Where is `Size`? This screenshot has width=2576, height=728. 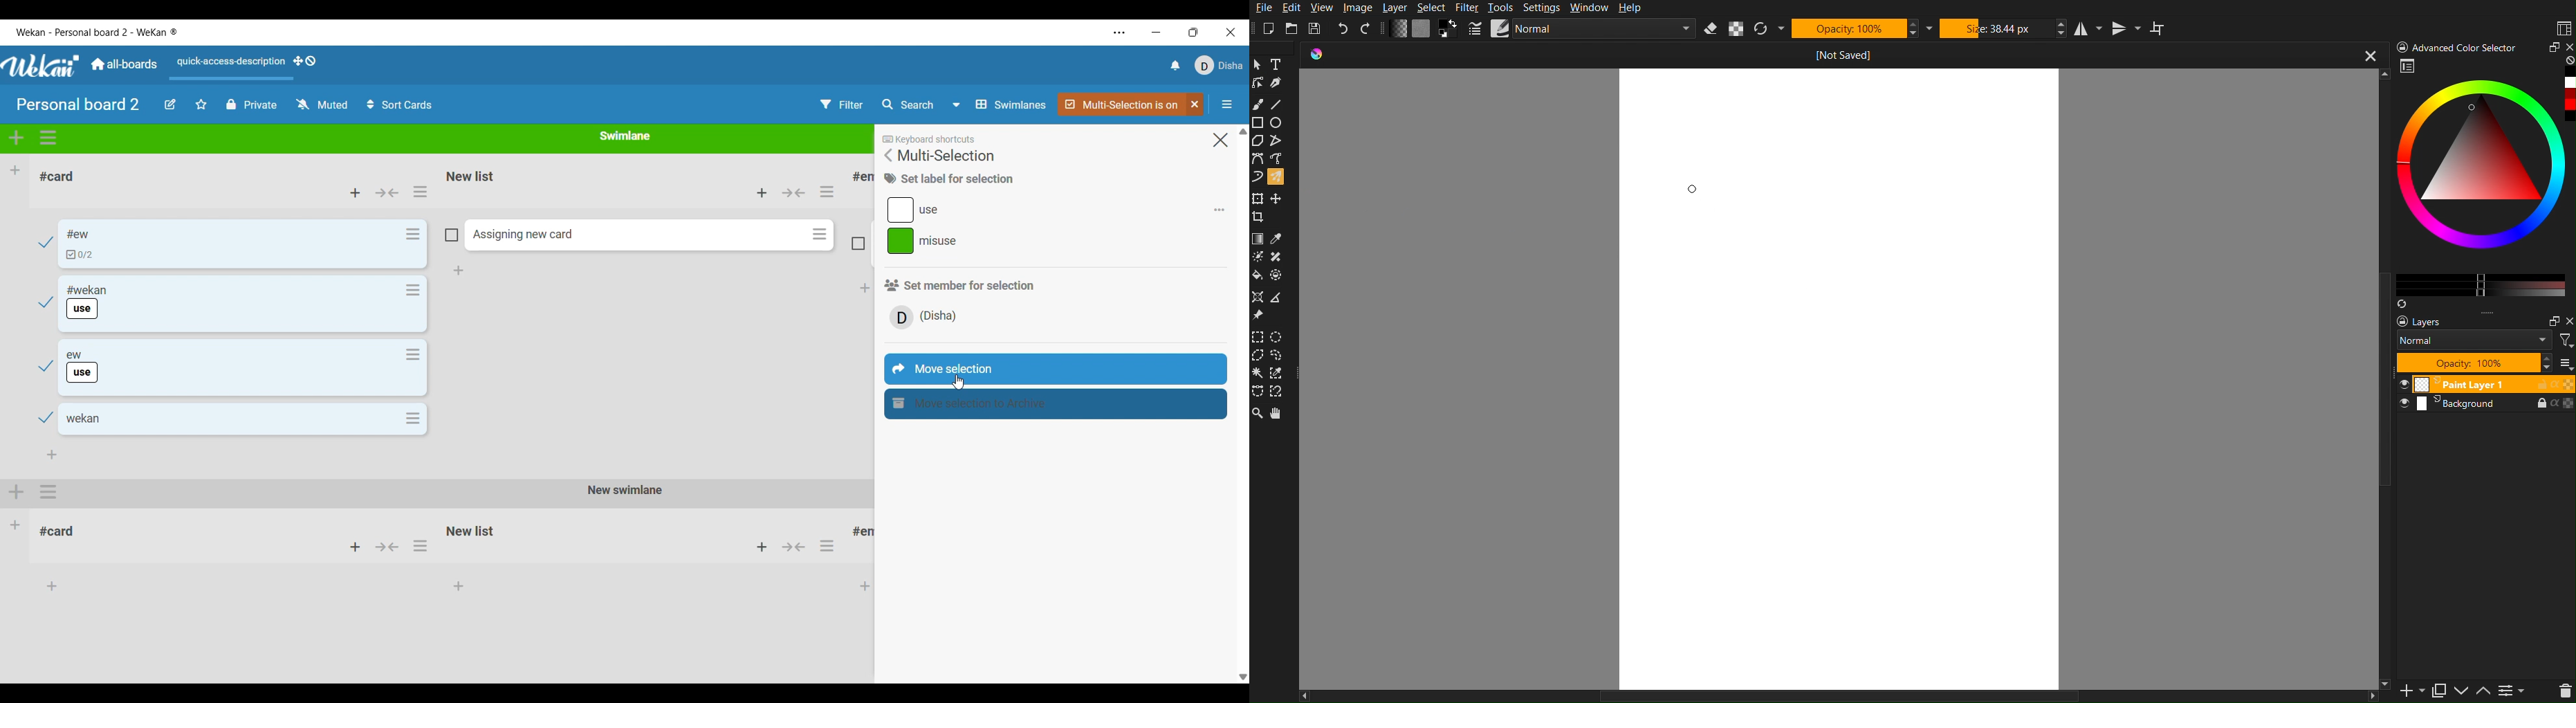
Size is located at coordinates (2000, 28).